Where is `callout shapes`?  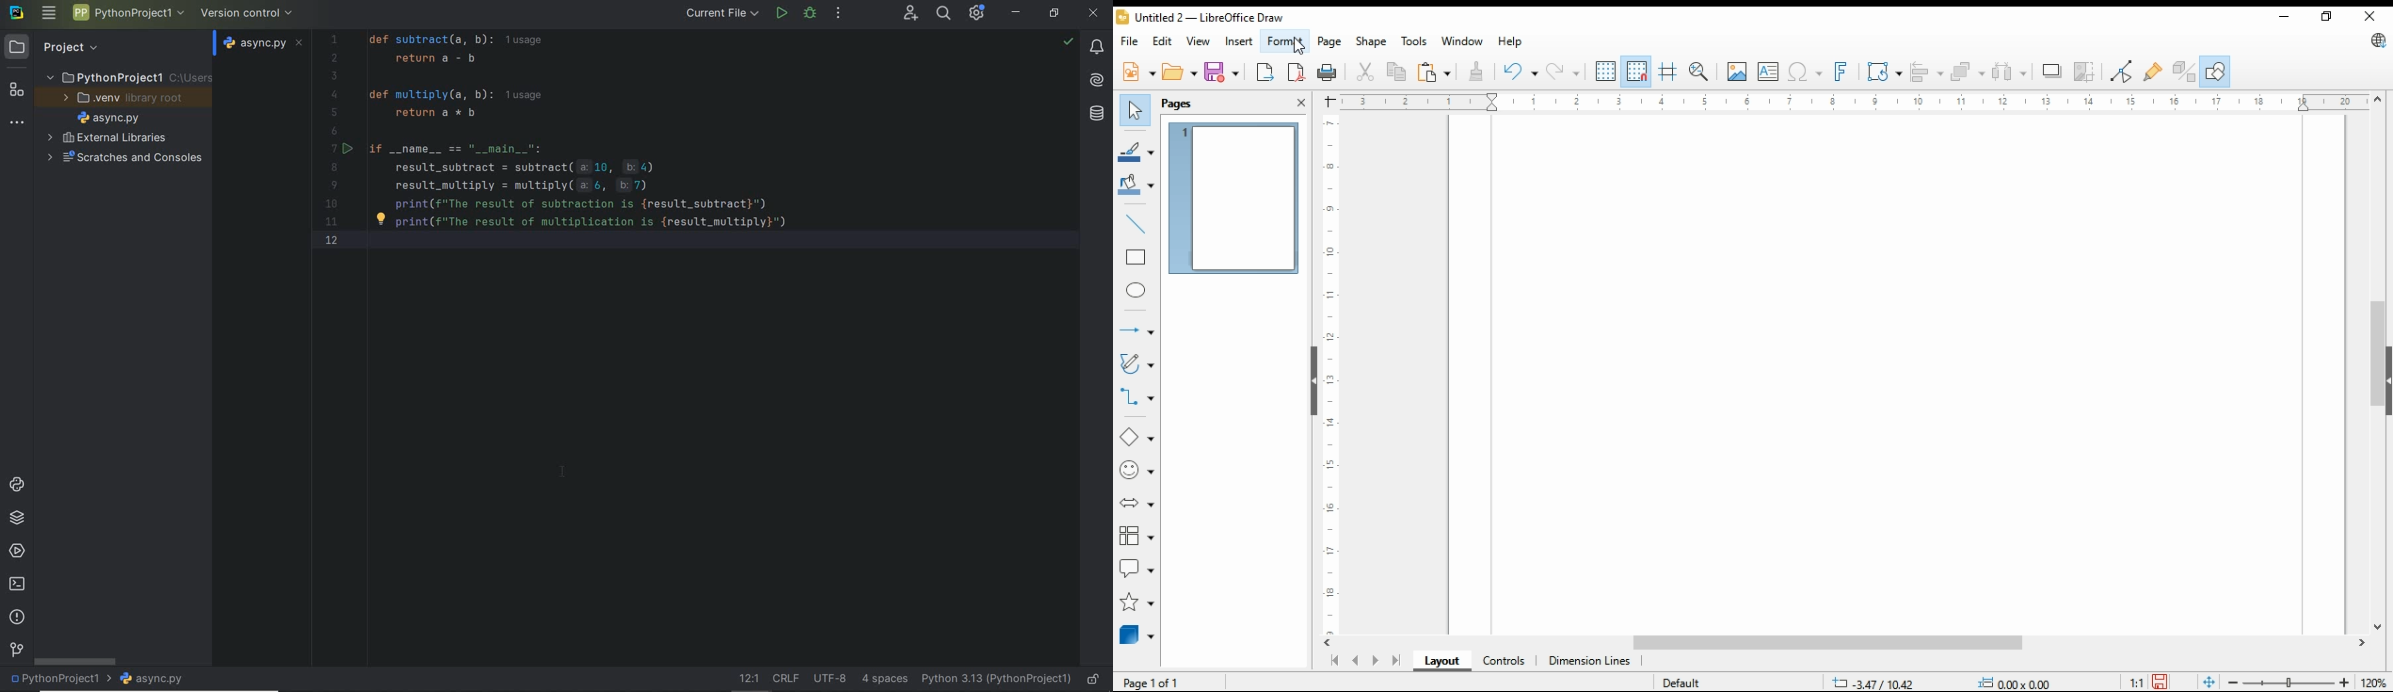
callout shapes is located at coordinates (1137, 566).